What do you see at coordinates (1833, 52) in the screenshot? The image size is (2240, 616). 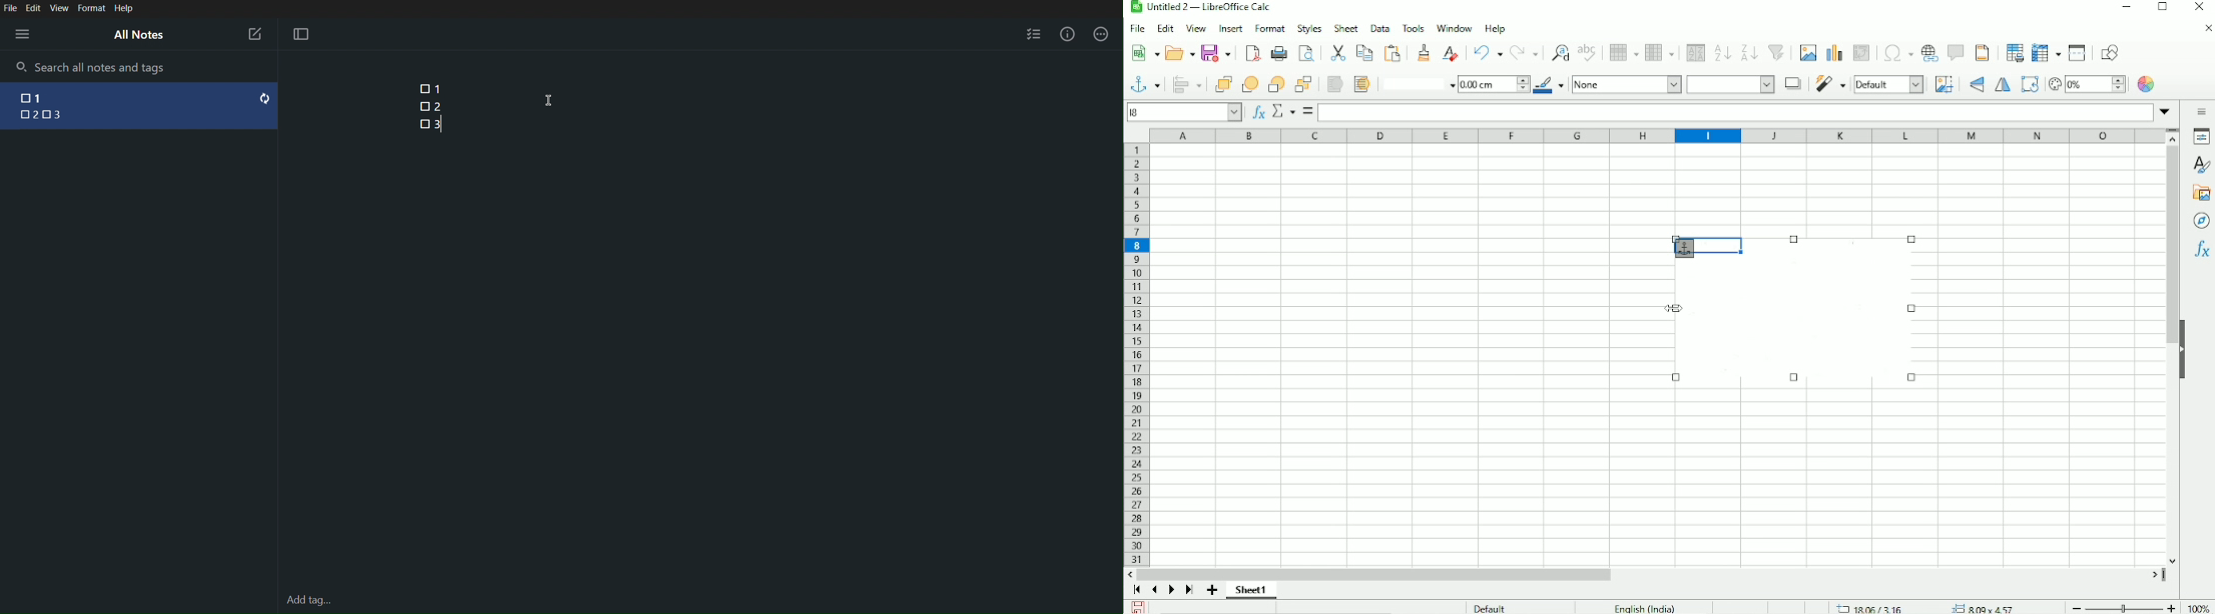 I see `Insert chart` at bounding box center [1833, 52].